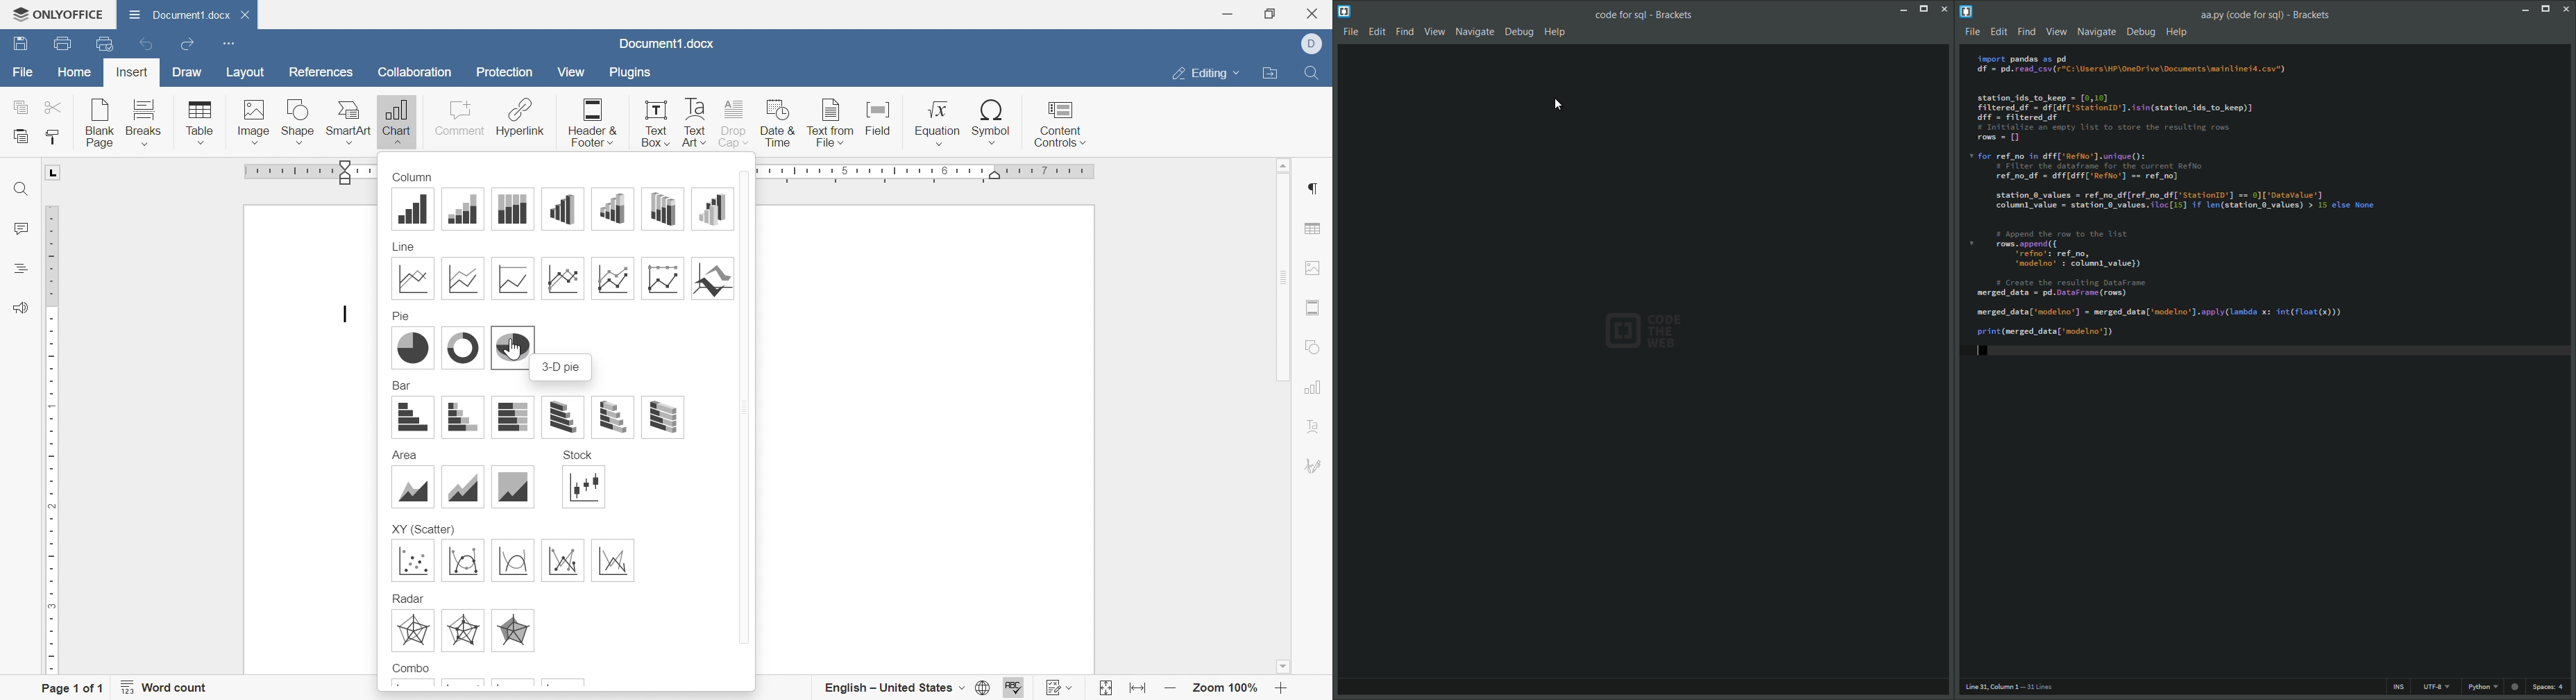 This screenshot has height=700, width=2576. I want to click on Ruler, so click(53, 440).